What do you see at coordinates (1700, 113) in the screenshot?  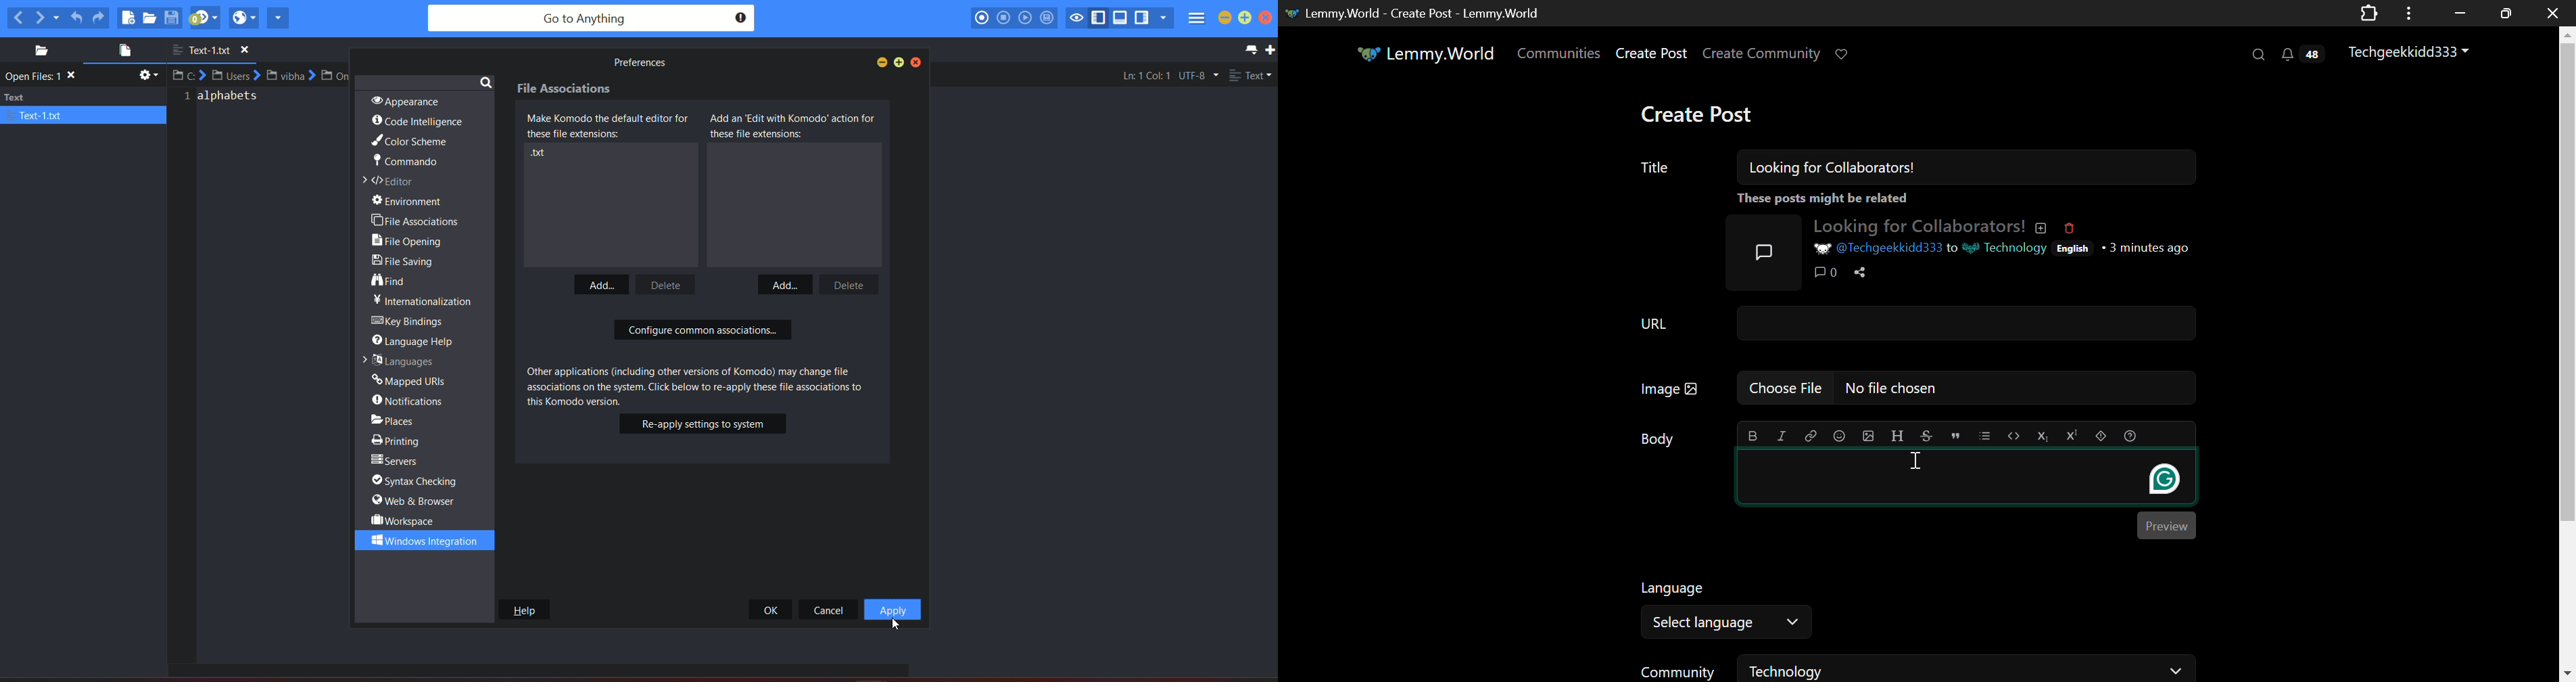 I see `Create Post ` at bounding box center [1700, 113].